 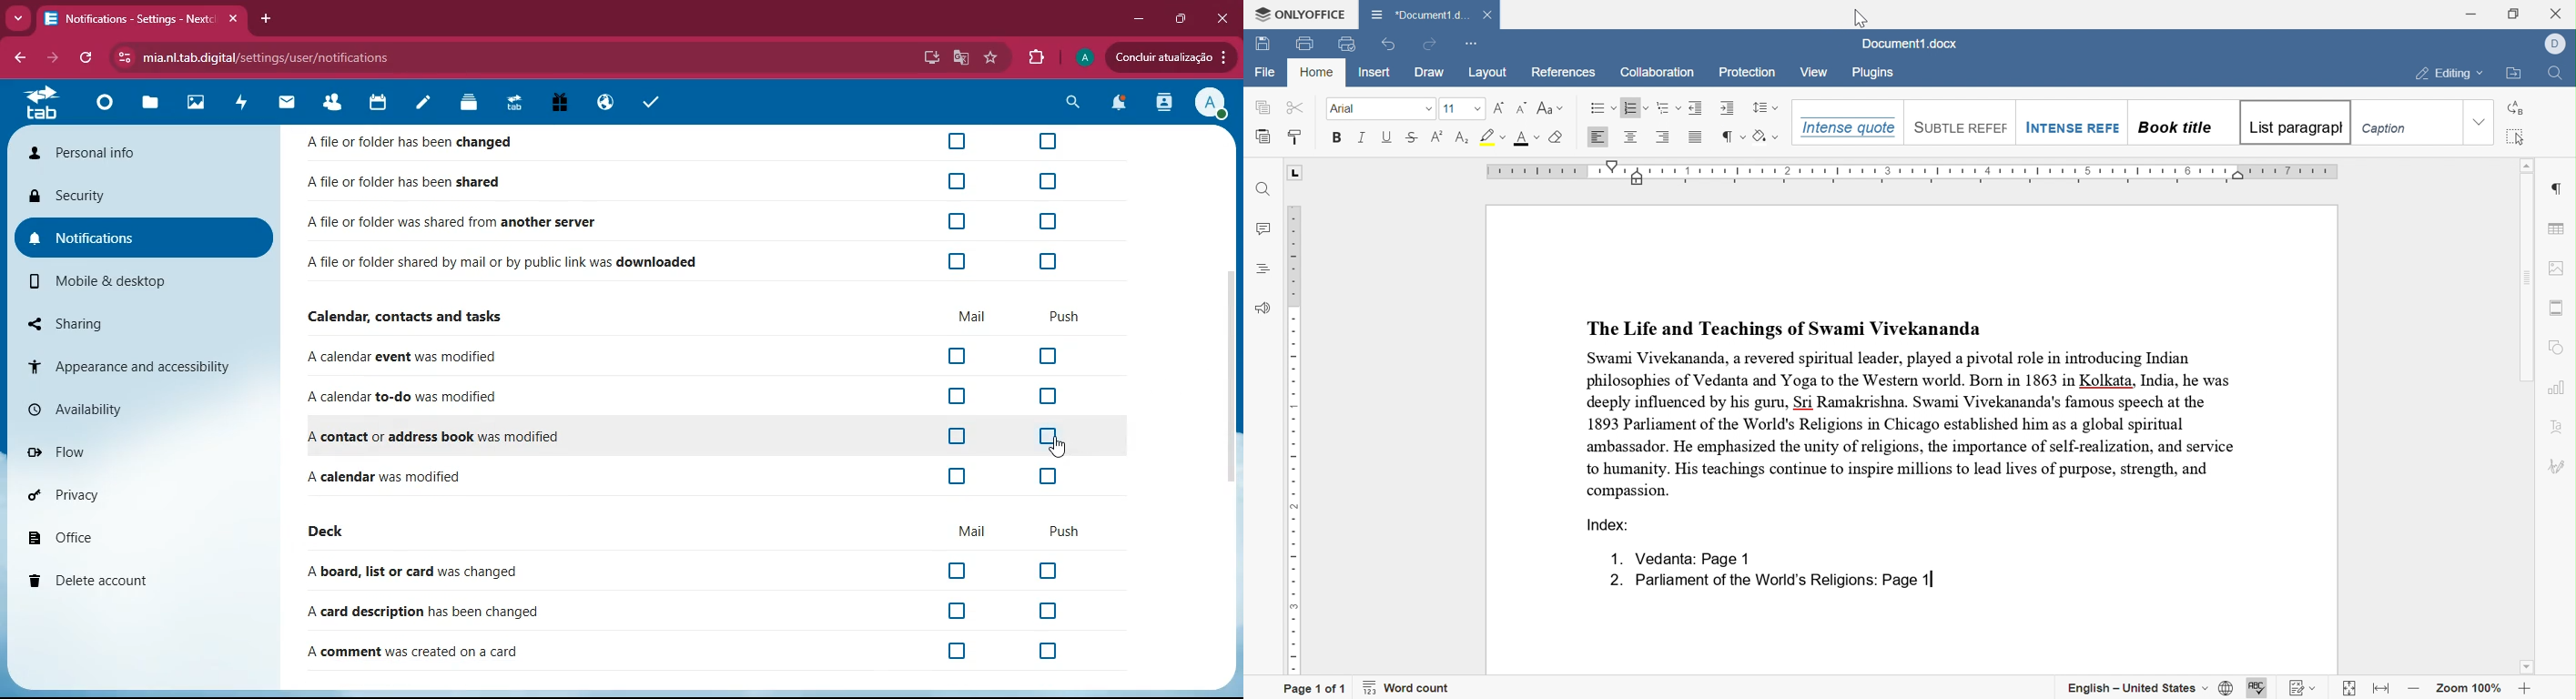 What do you see at coordinates (134, 408) in the screenshot?
I see `availability` at bounding box center [134, 408].